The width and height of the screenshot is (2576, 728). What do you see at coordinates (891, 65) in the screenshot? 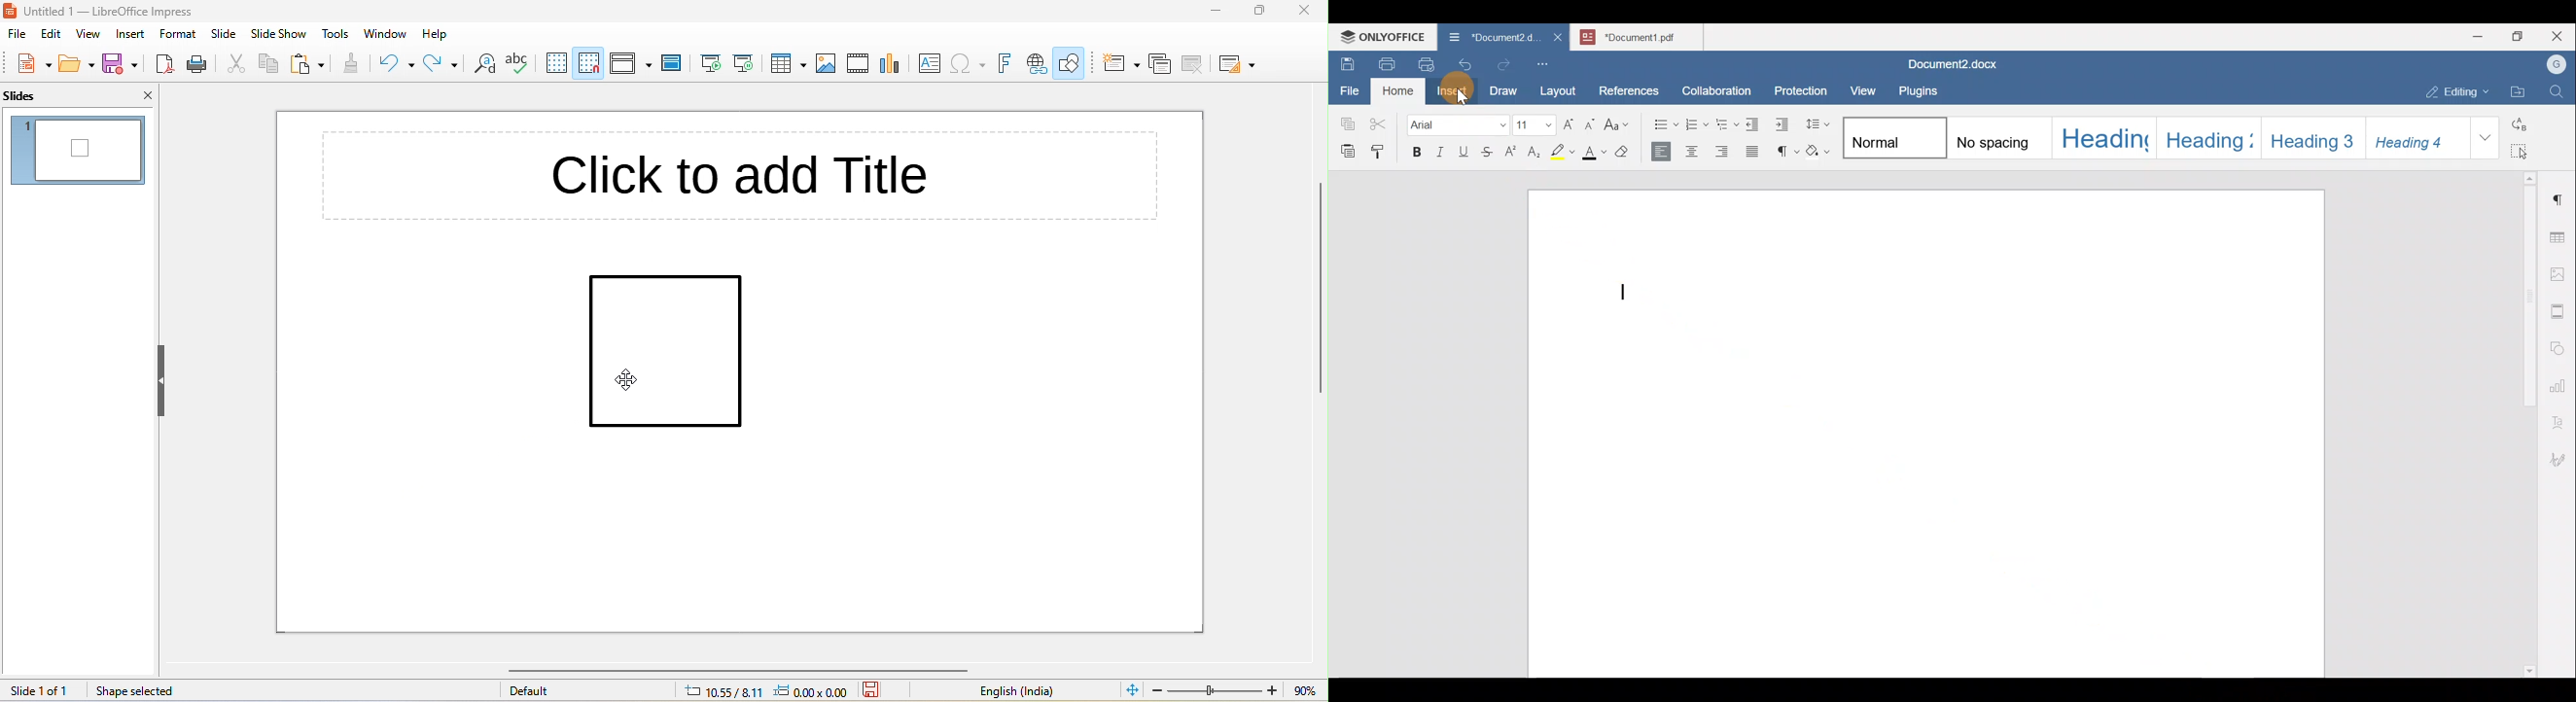
I see `chart` at bounding box center [891, 65].